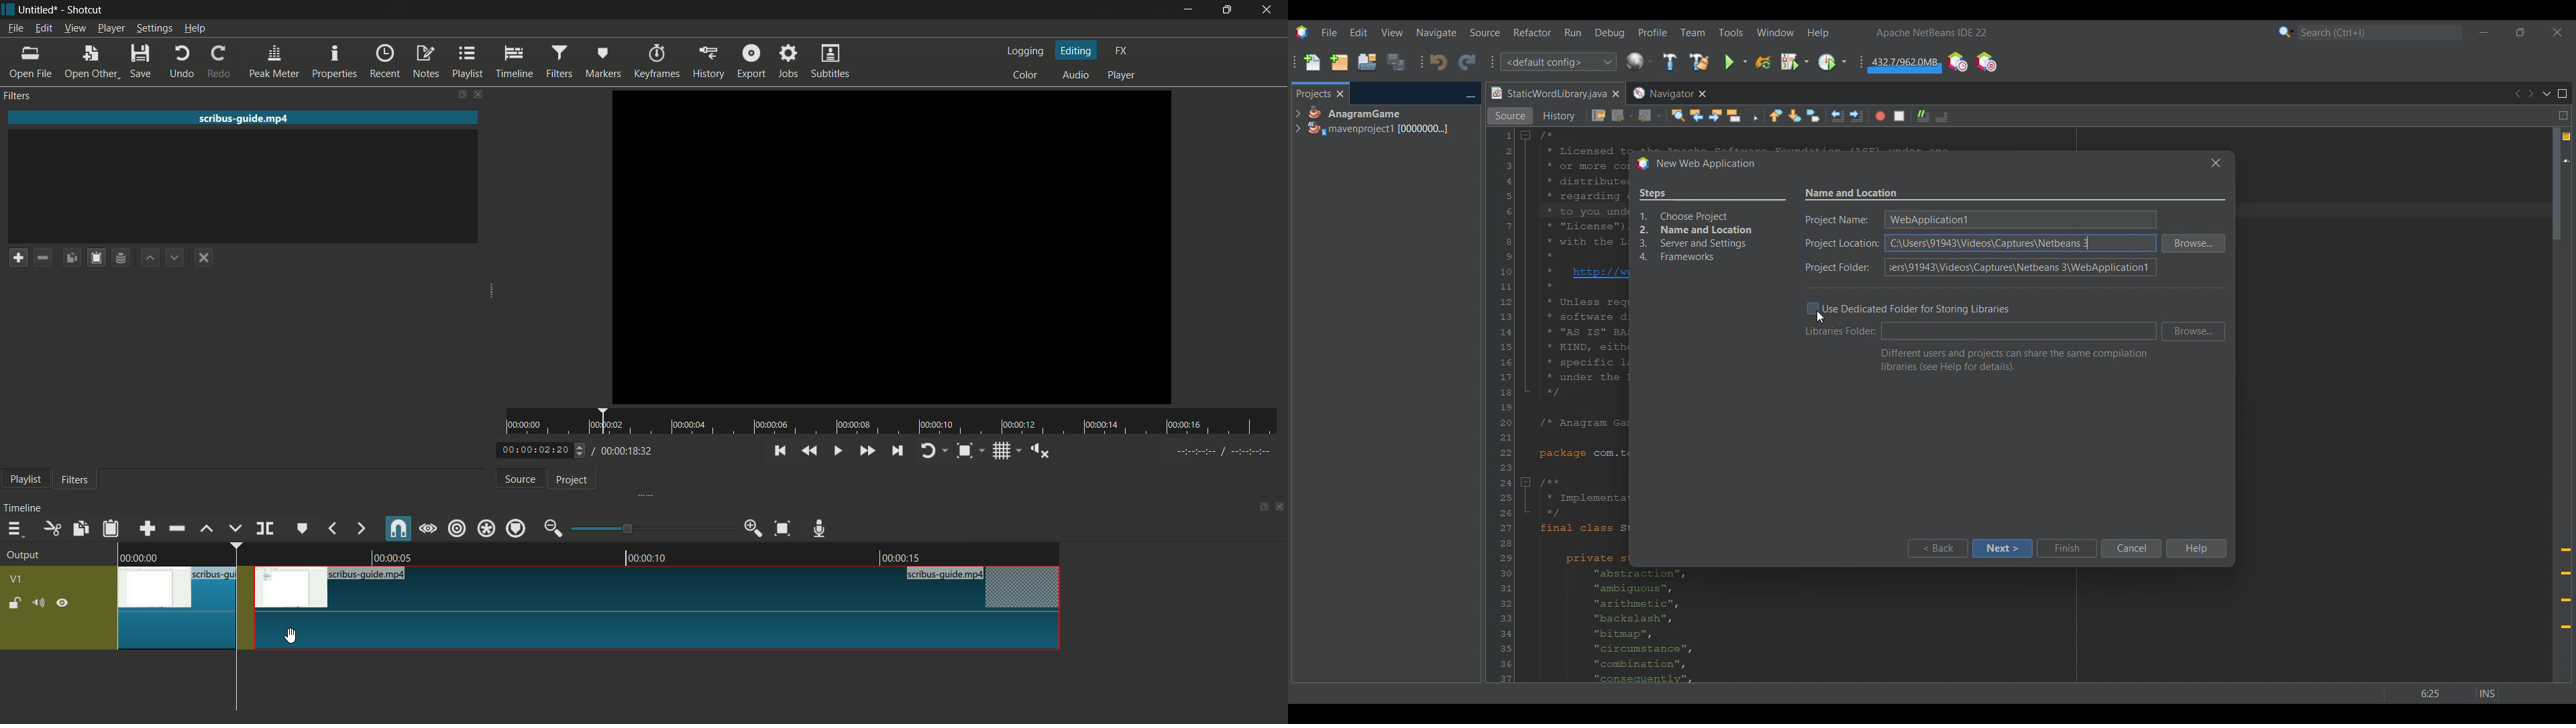  What do you see at coordinates (427, 528) in the screenshot?
I see `scrub while dragging` at bounding box center [427, 528].